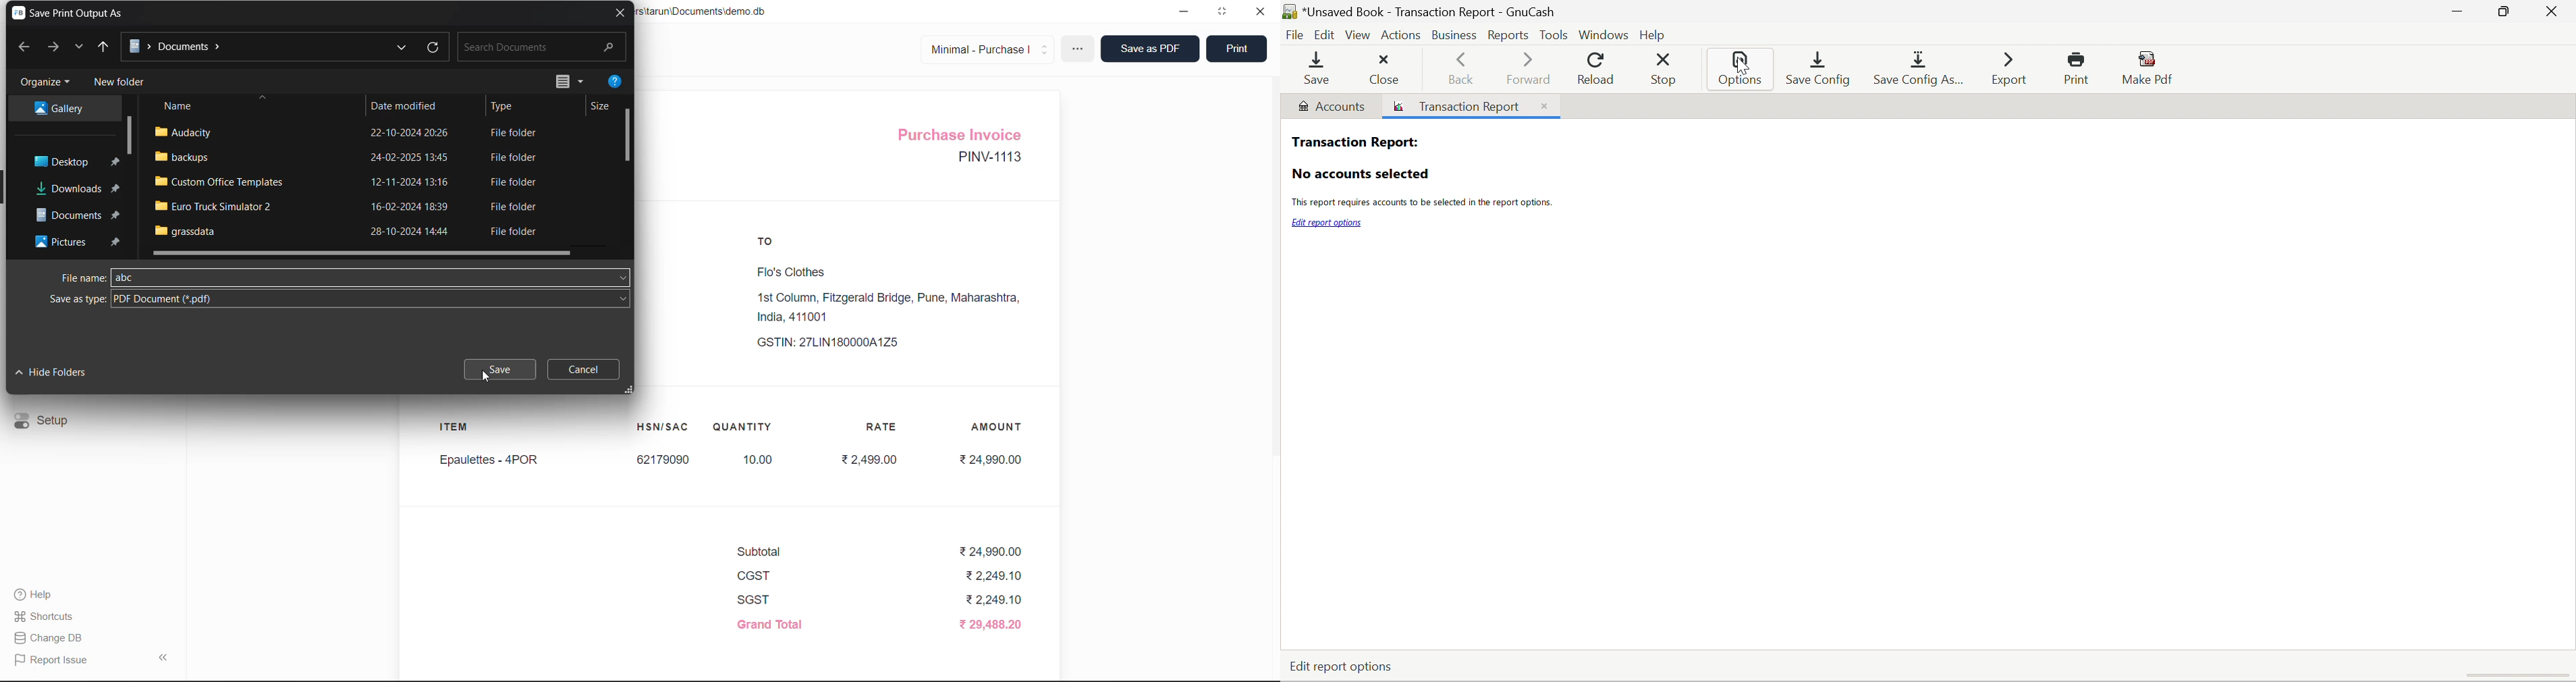 This screenshot has width=2576, height=700. What do you see at coordinates (78, 214) in the screenshot?
I see `Documents` at bounding box center [78, 214].